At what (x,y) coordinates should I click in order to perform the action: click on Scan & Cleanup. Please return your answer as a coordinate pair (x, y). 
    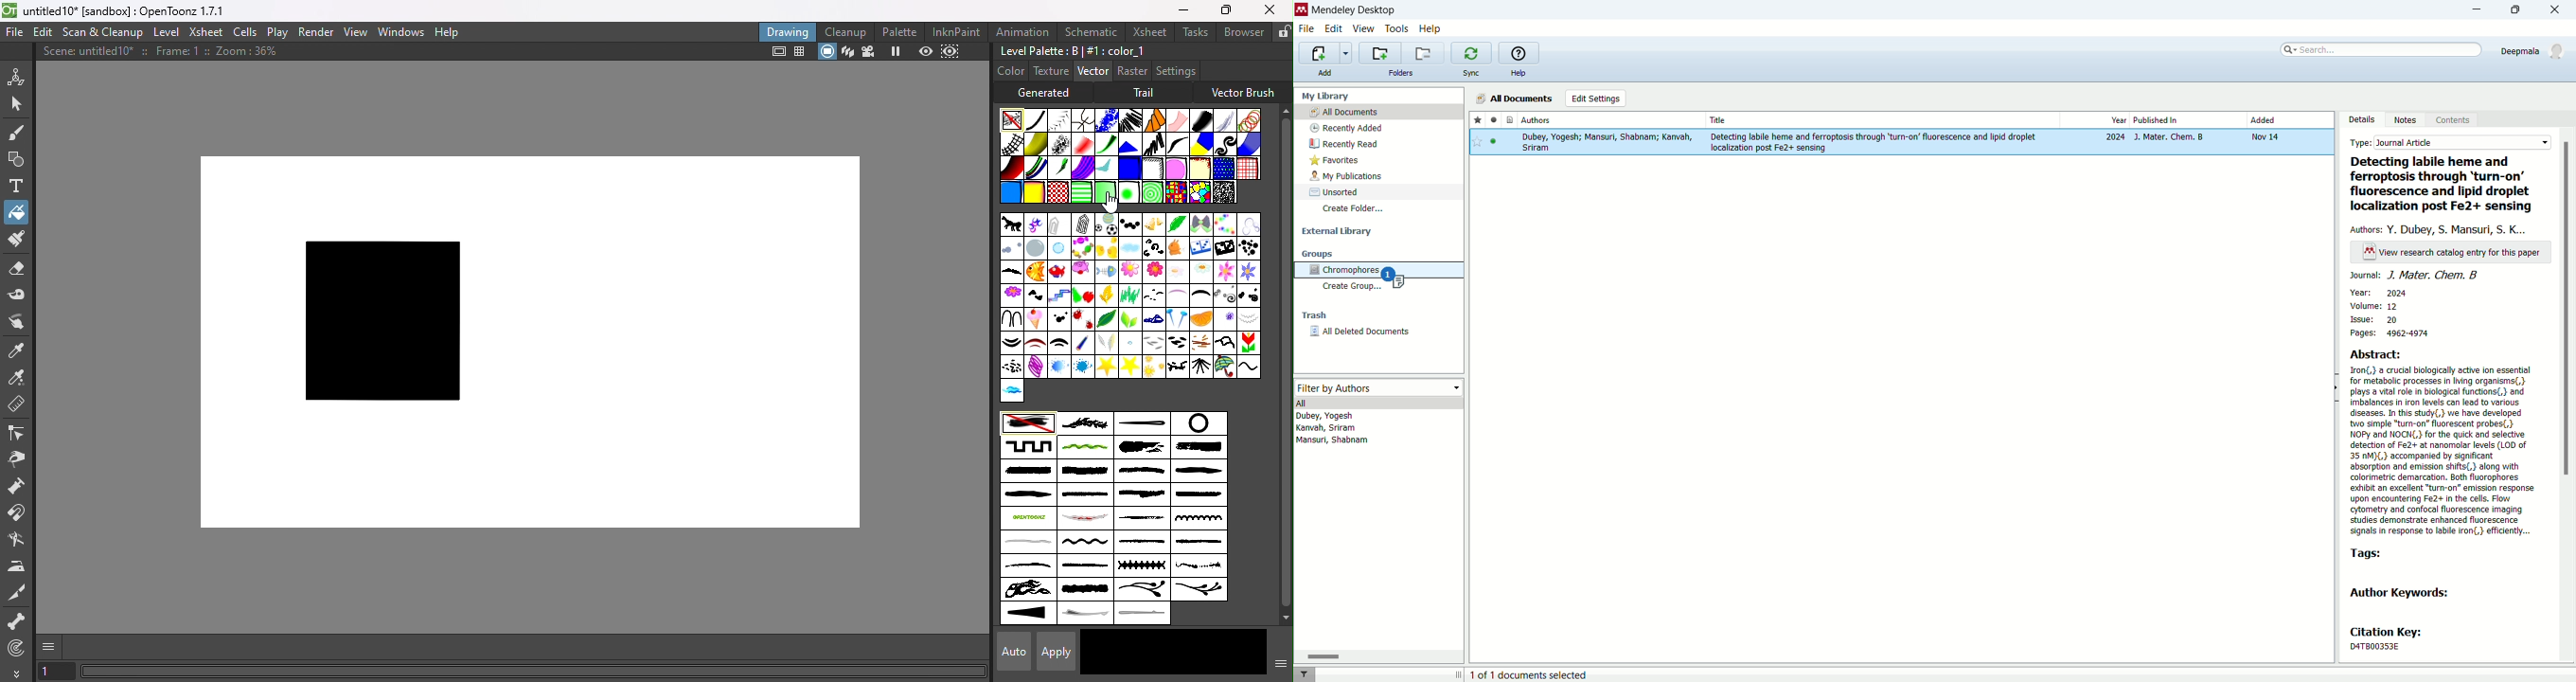
    Looking at the image, I should click on (103, 31).